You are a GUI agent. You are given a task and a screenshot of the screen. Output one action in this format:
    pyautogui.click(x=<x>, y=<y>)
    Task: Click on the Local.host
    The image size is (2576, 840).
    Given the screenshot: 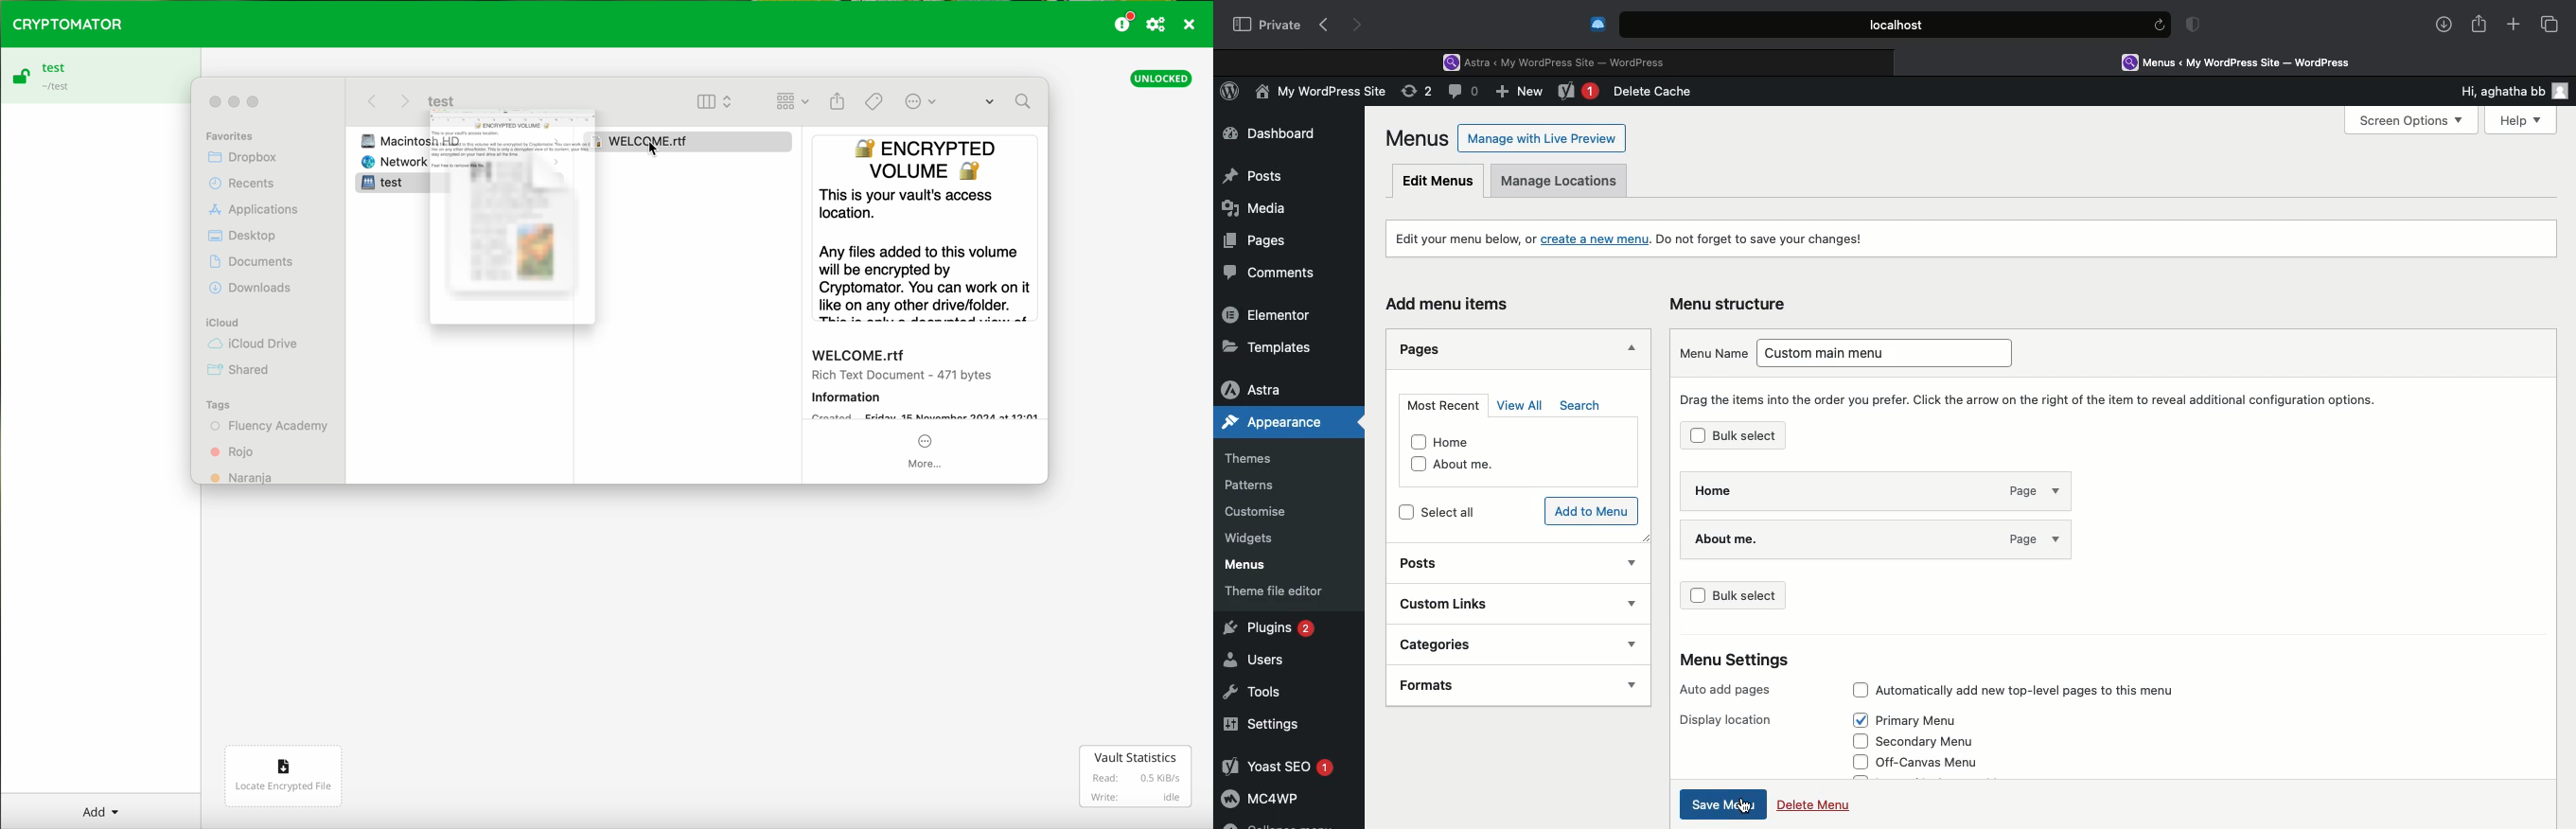 What is the action you would take?
    pyautogui.click(x=1897, y=24)
    